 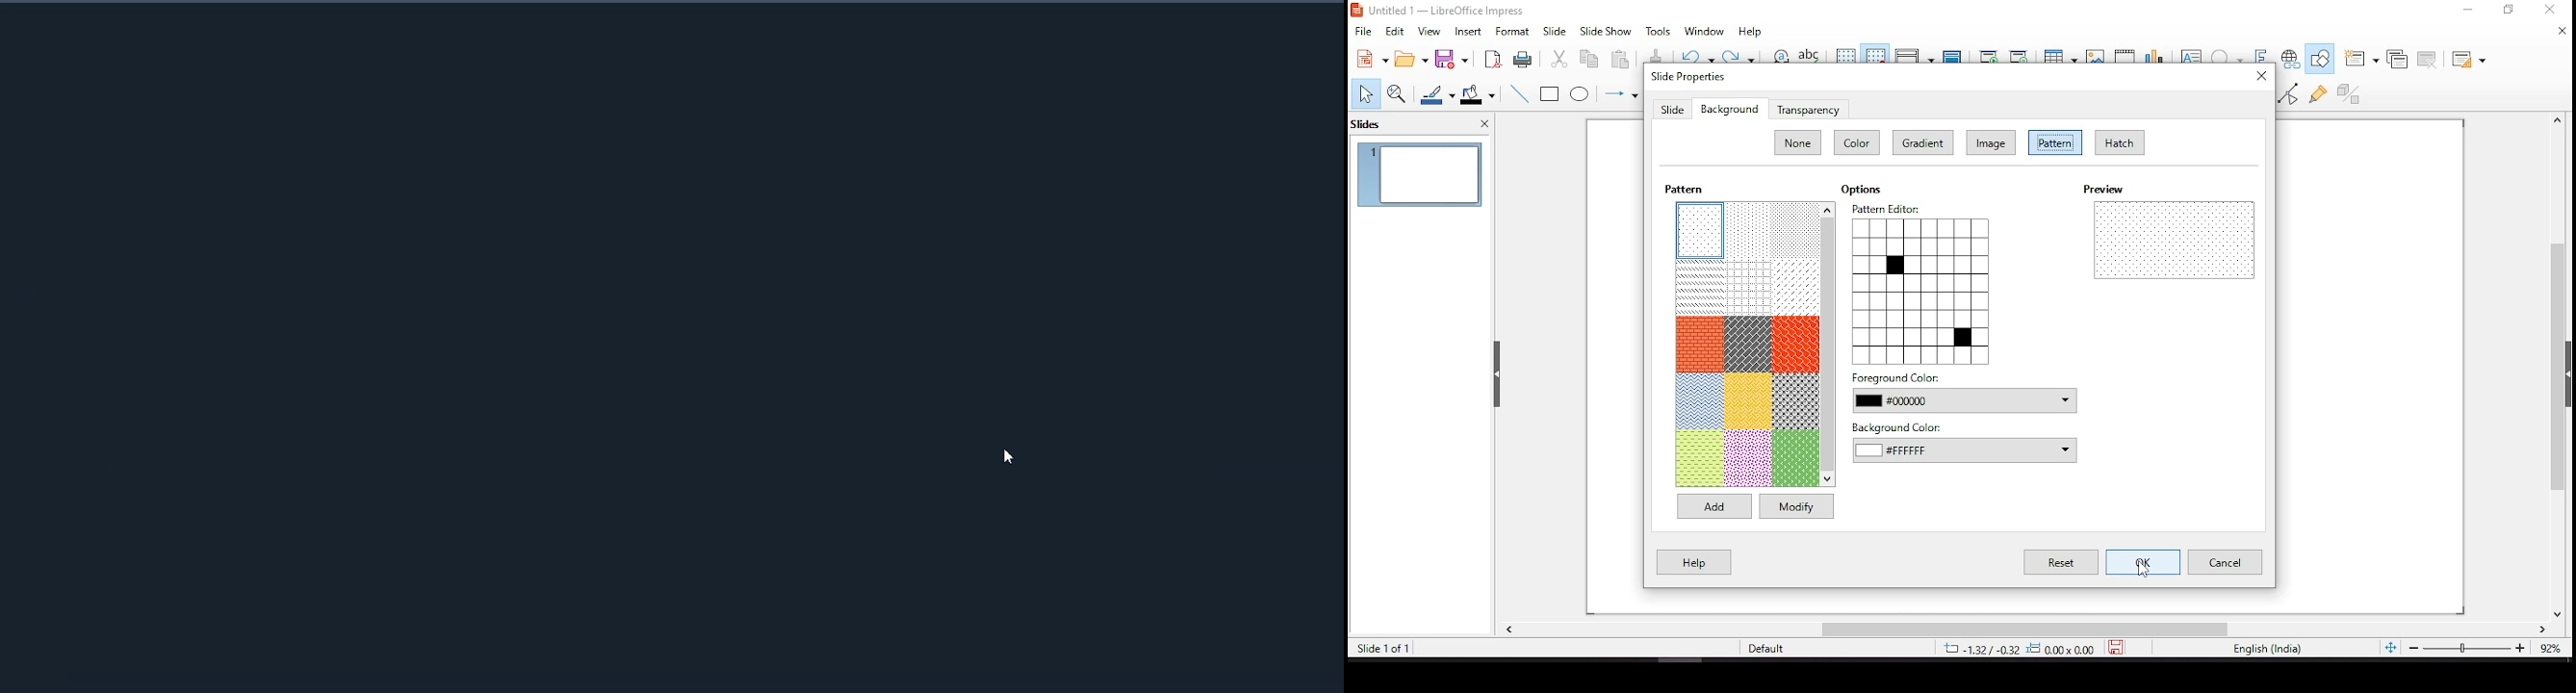 What do you see at coordinates (2467, 57) in the screenshot?
I see `slide layout` at bounding box center [2467, 57].